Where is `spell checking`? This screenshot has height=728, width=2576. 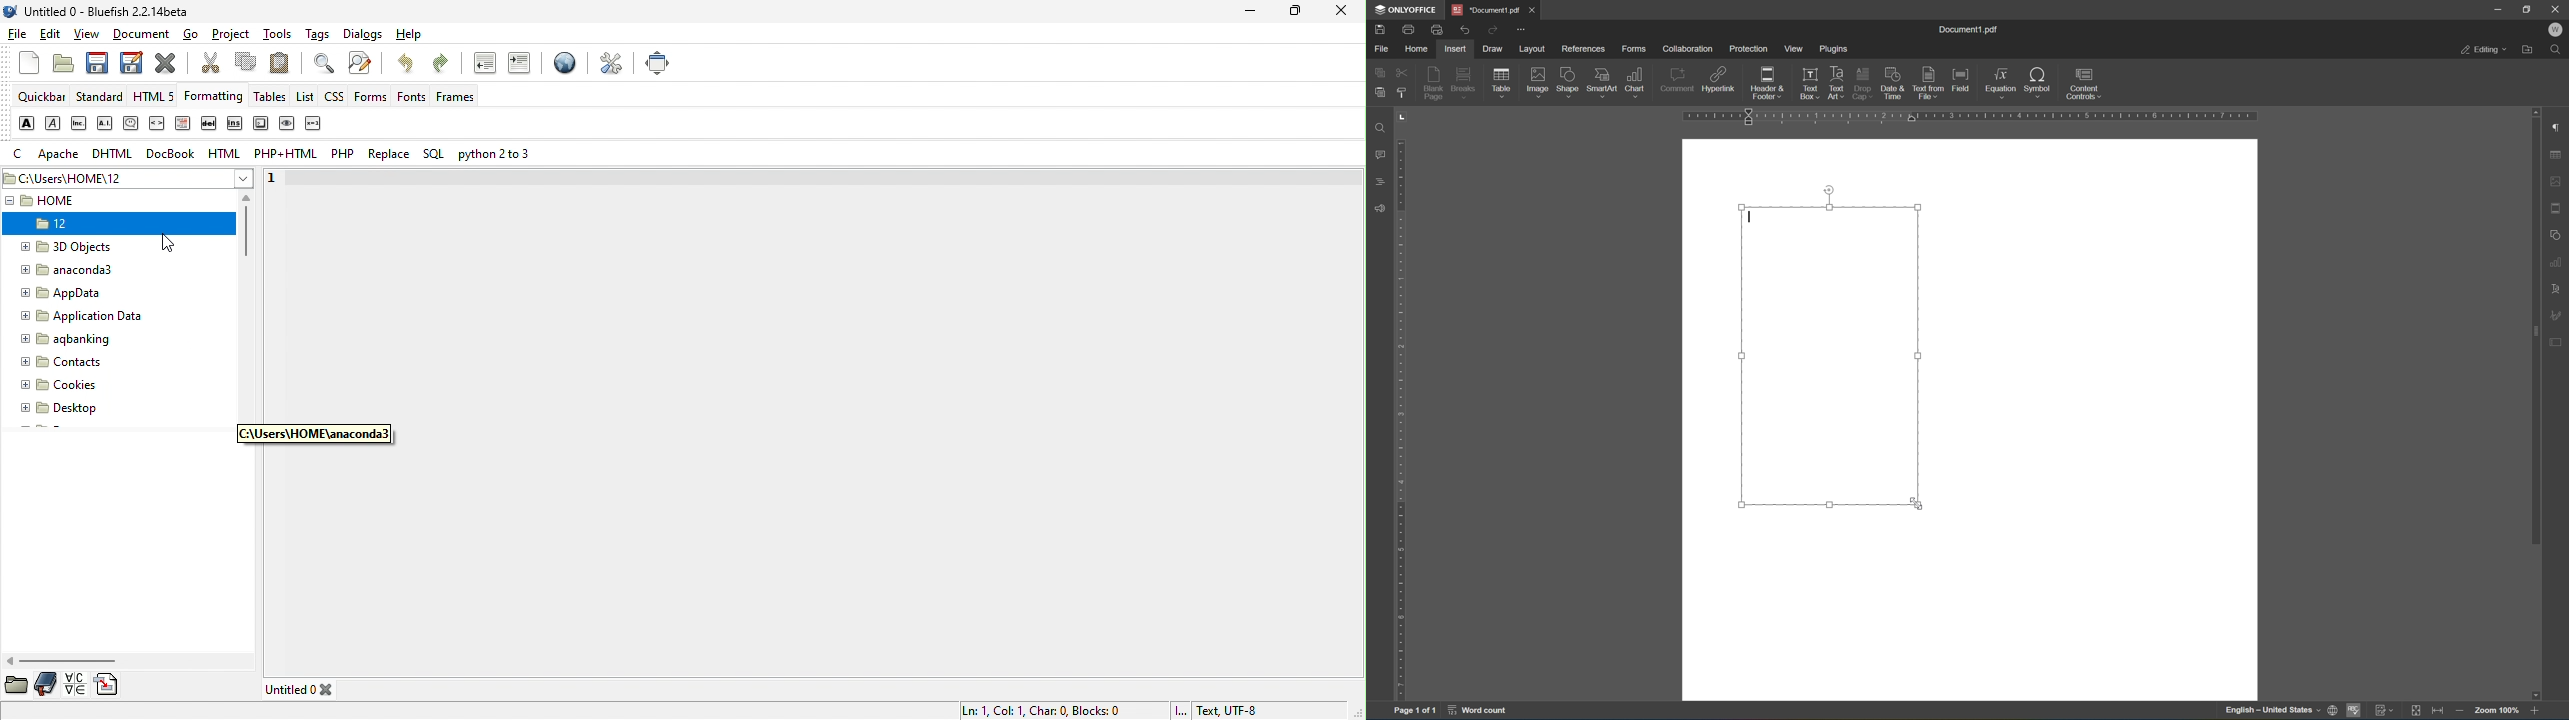
spell checking is located at coordinates (2356, 710).